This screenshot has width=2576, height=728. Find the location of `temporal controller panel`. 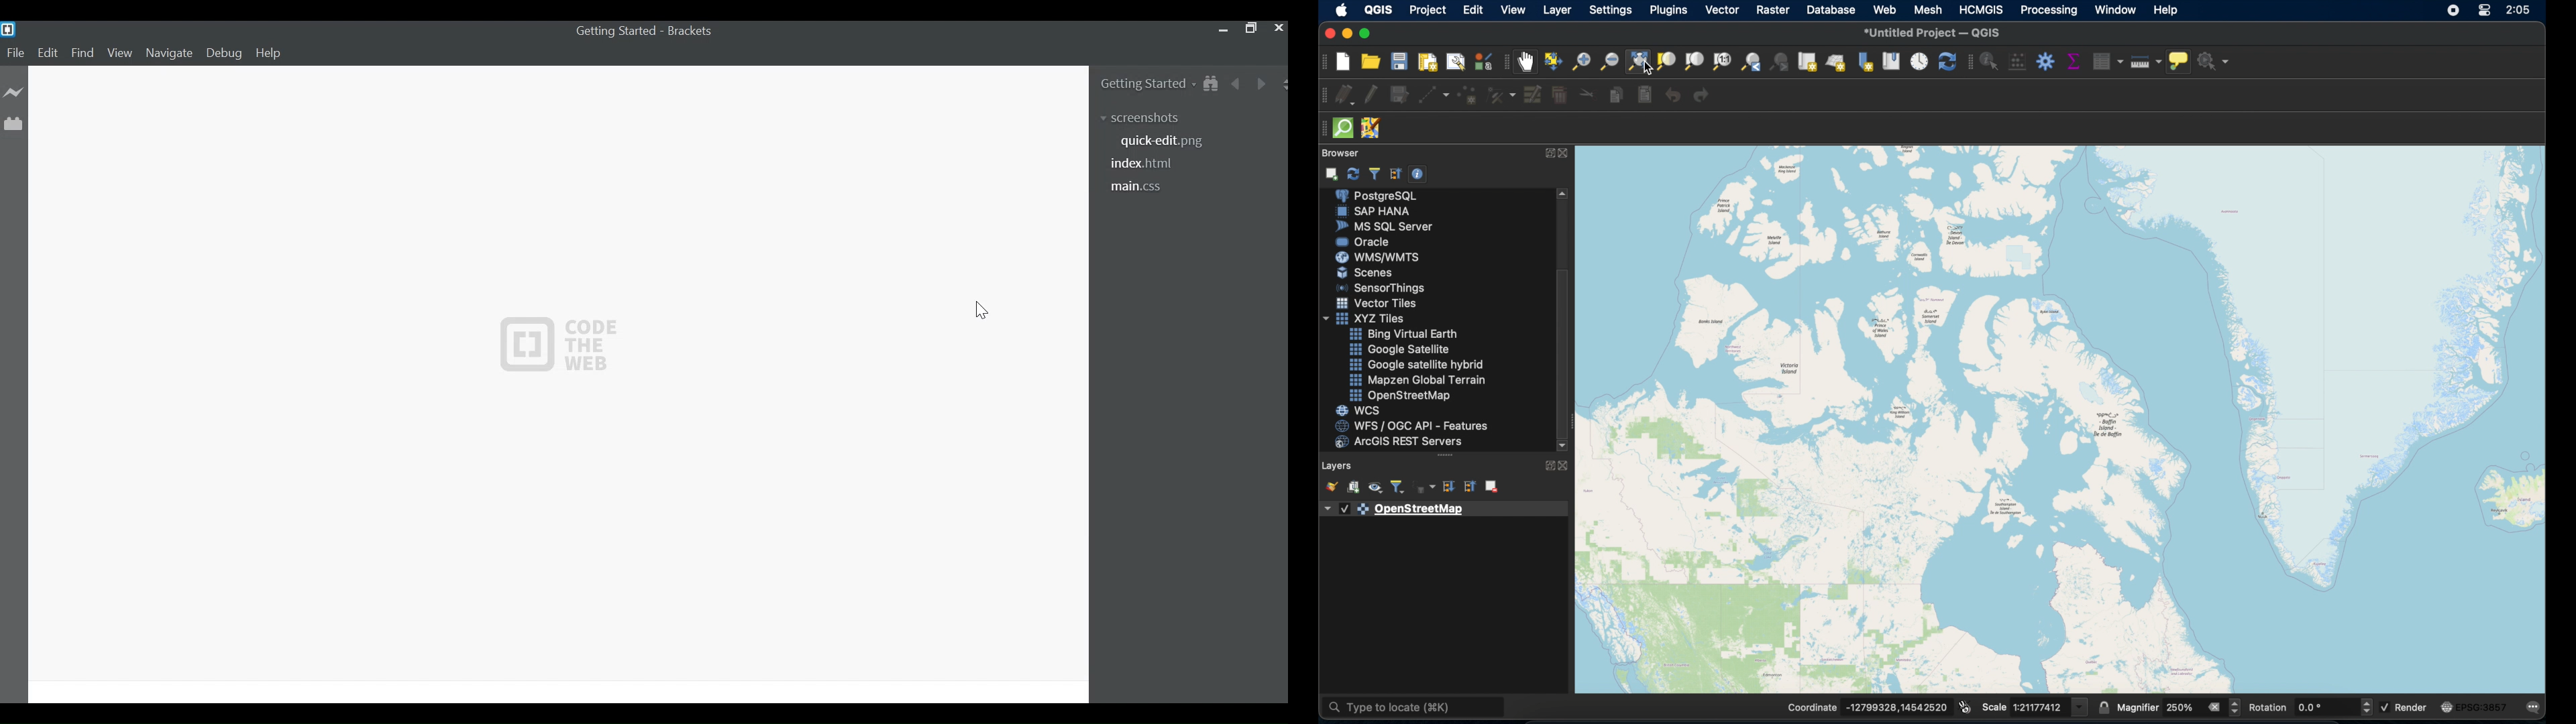

temporal controller panel is located at coordinates (1919, 60).